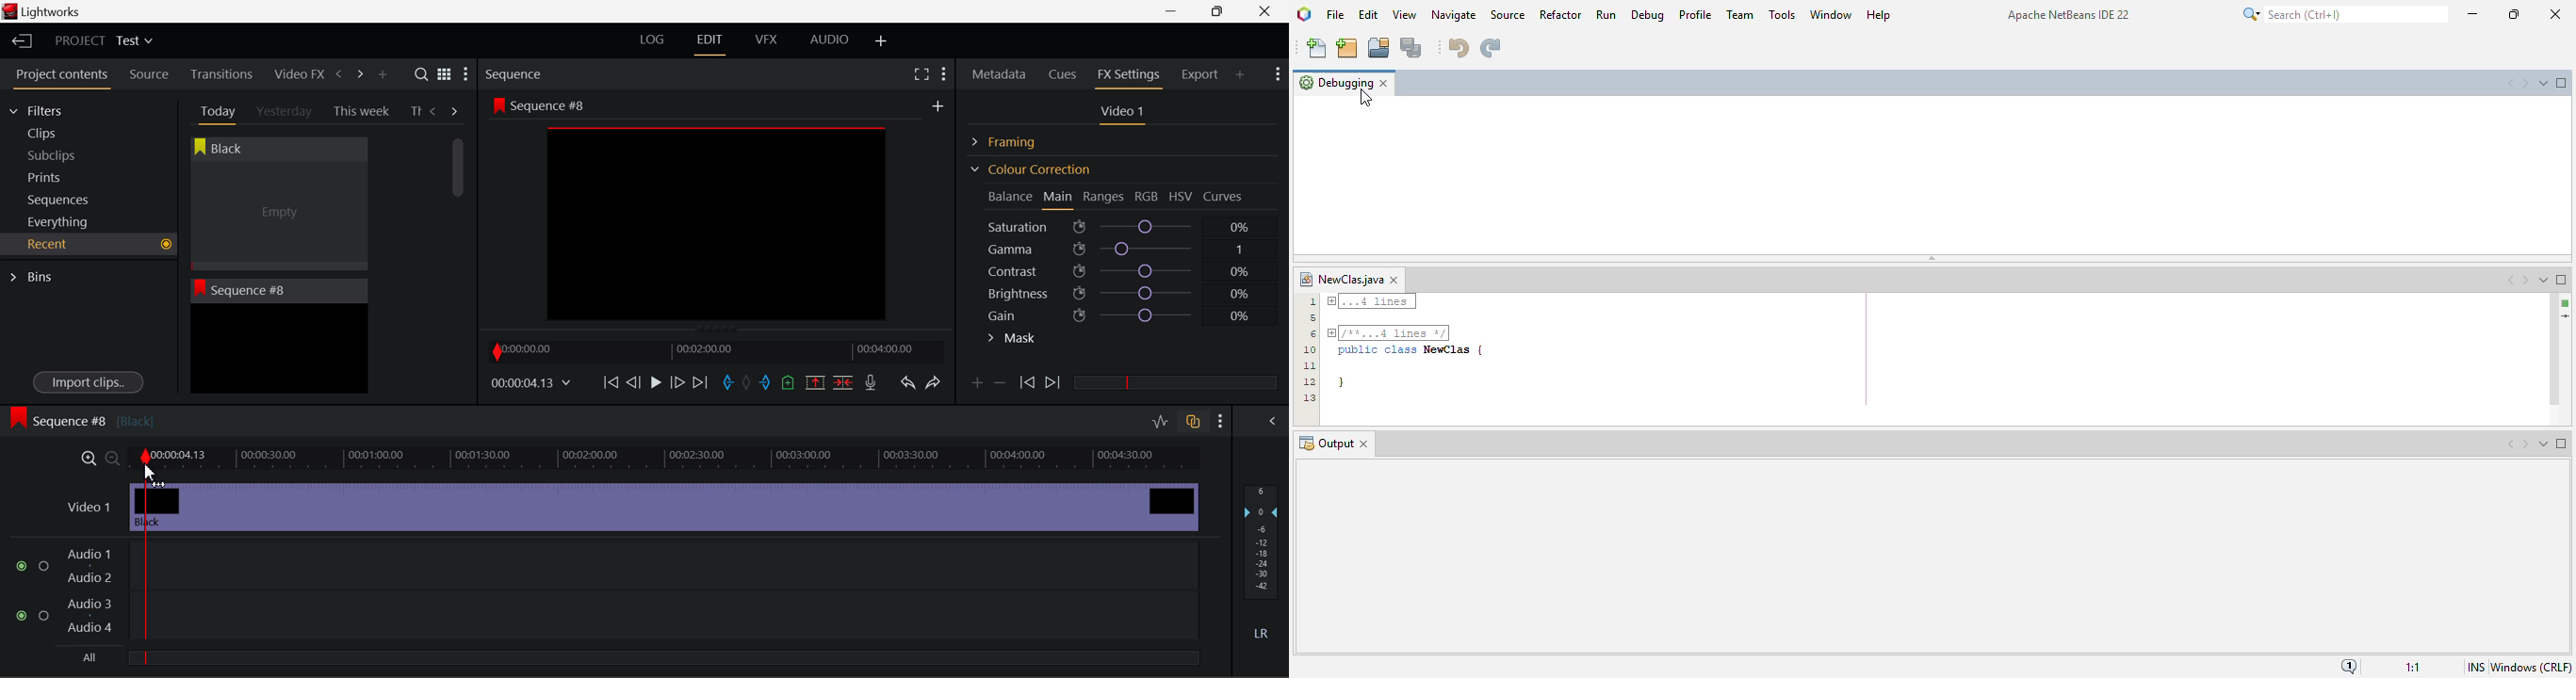 The width and height of the screenshot is (2576, 700). Describe the element at coordinates (663, 657) in the screenshot. I see `slider` at that location.